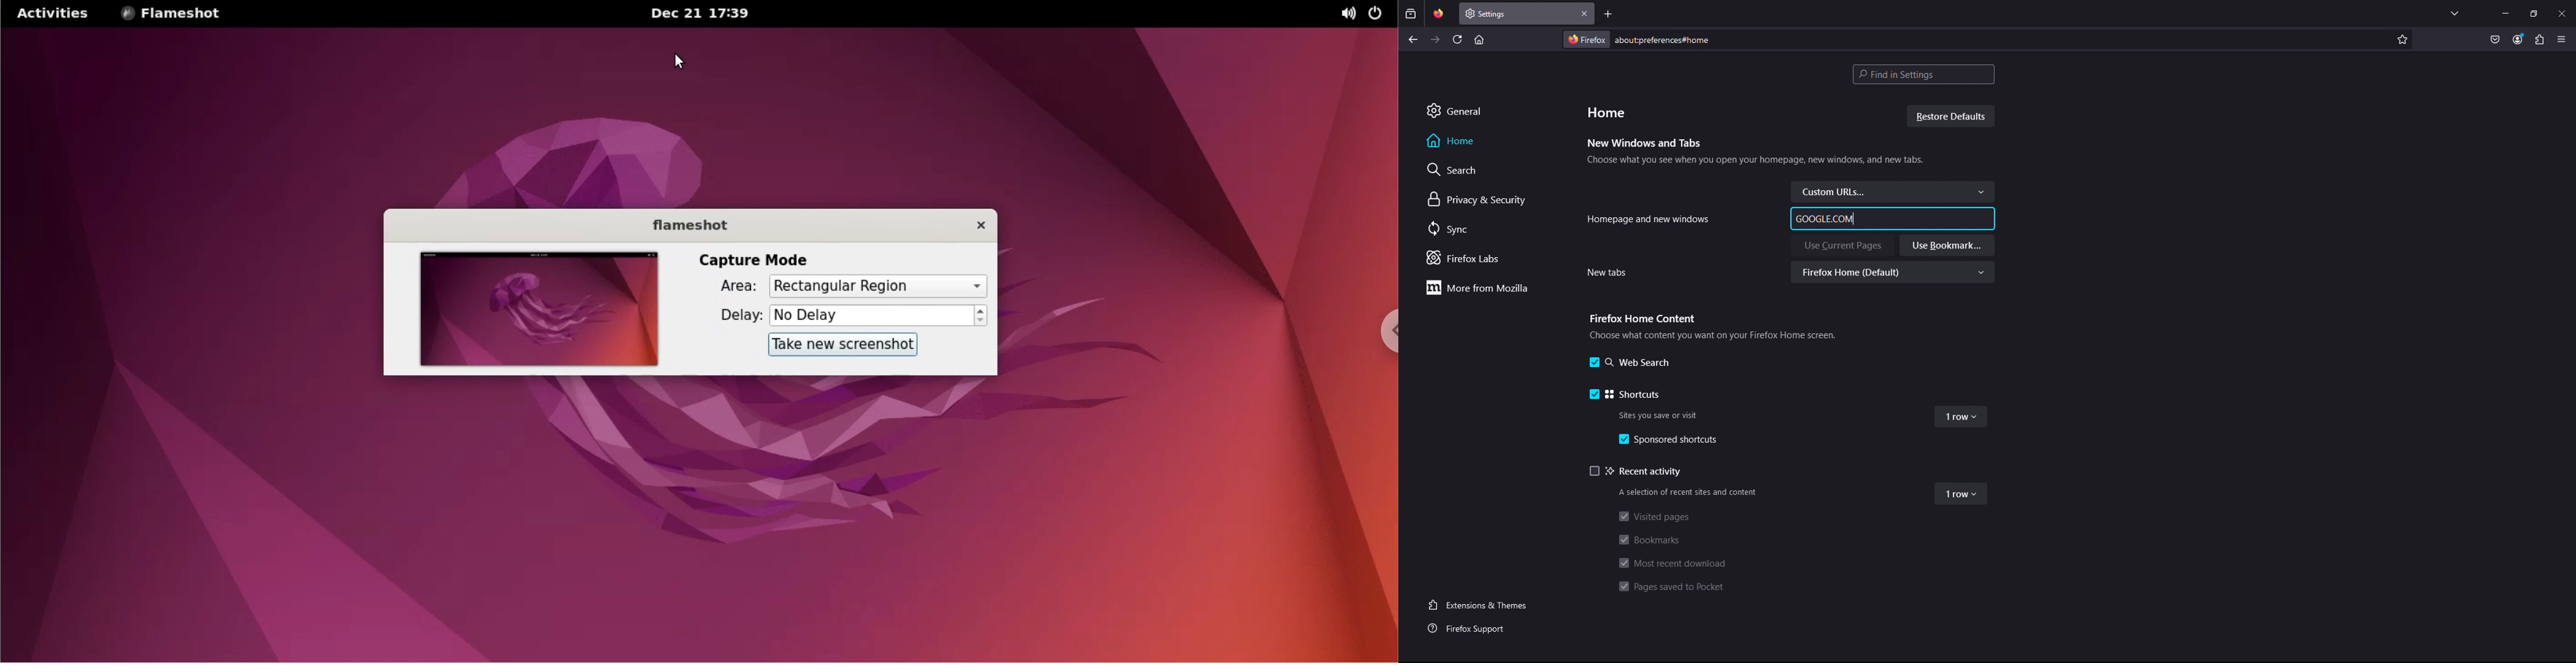 Image resolution: width=2576 pixels, height=672 pixels. I want to click on Recent activity, so click(1638, 471).